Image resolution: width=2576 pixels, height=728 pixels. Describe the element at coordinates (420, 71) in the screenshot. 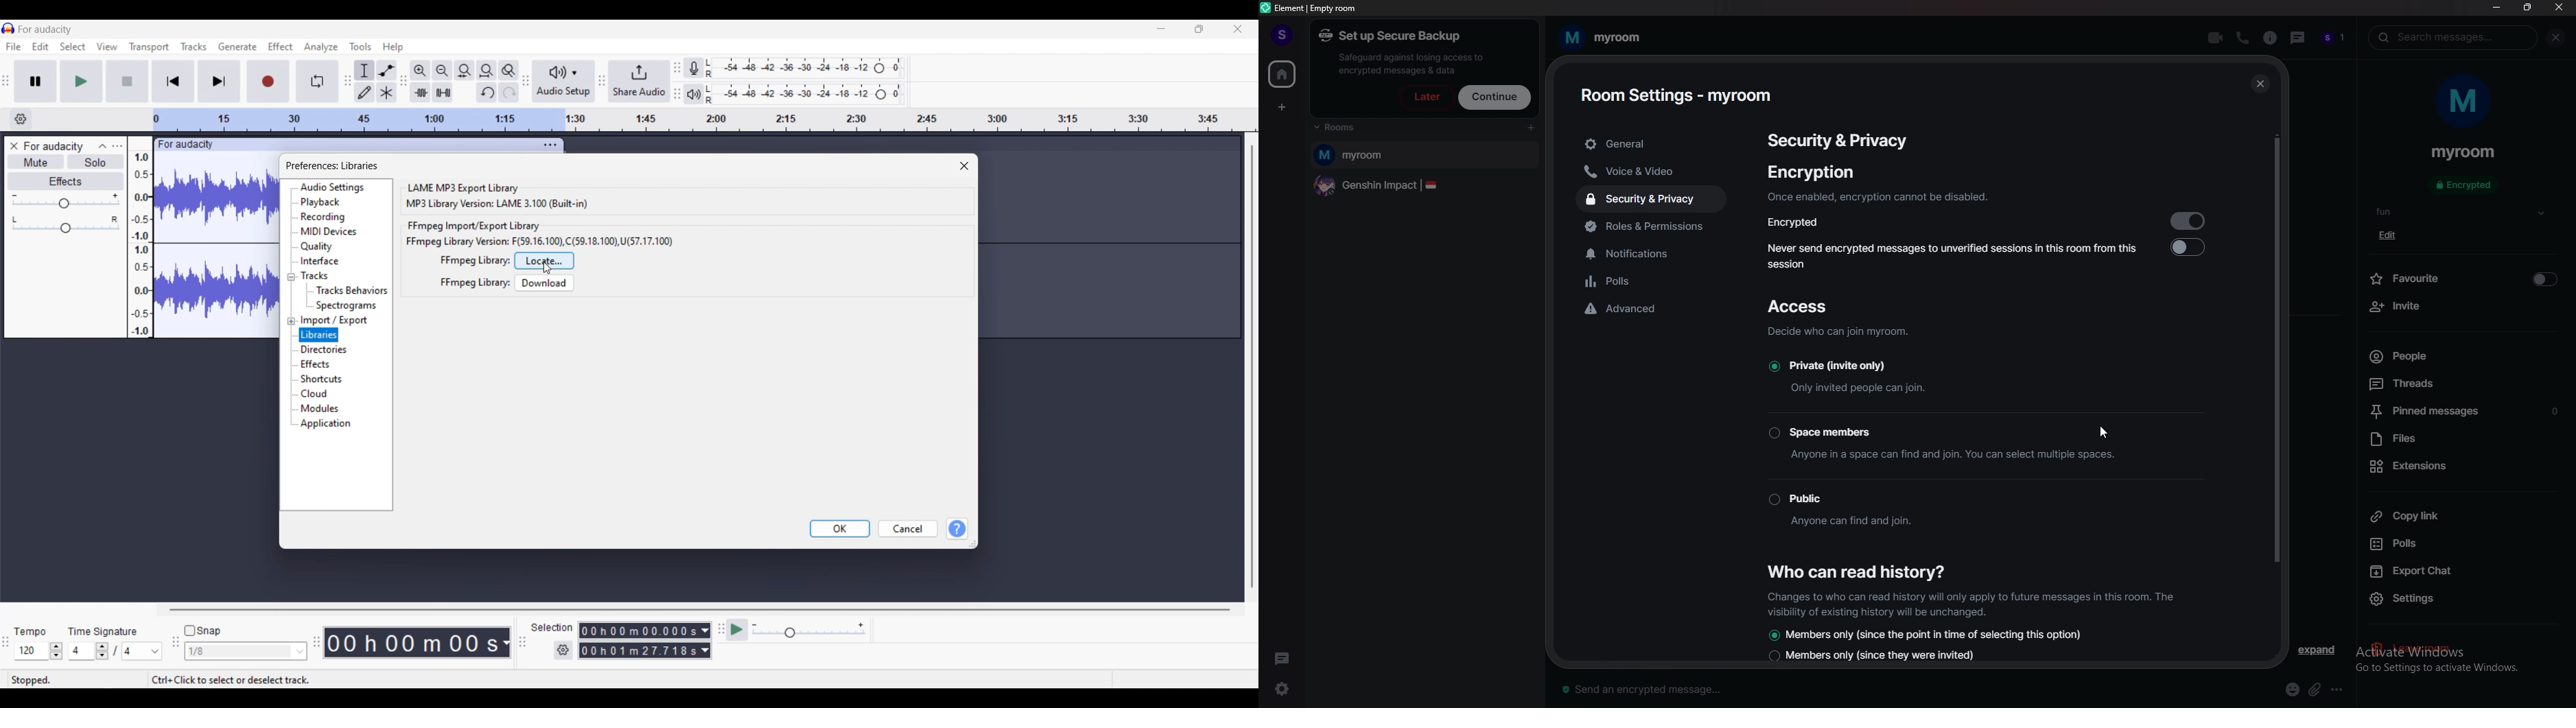

I see `Zoom in` at that location.